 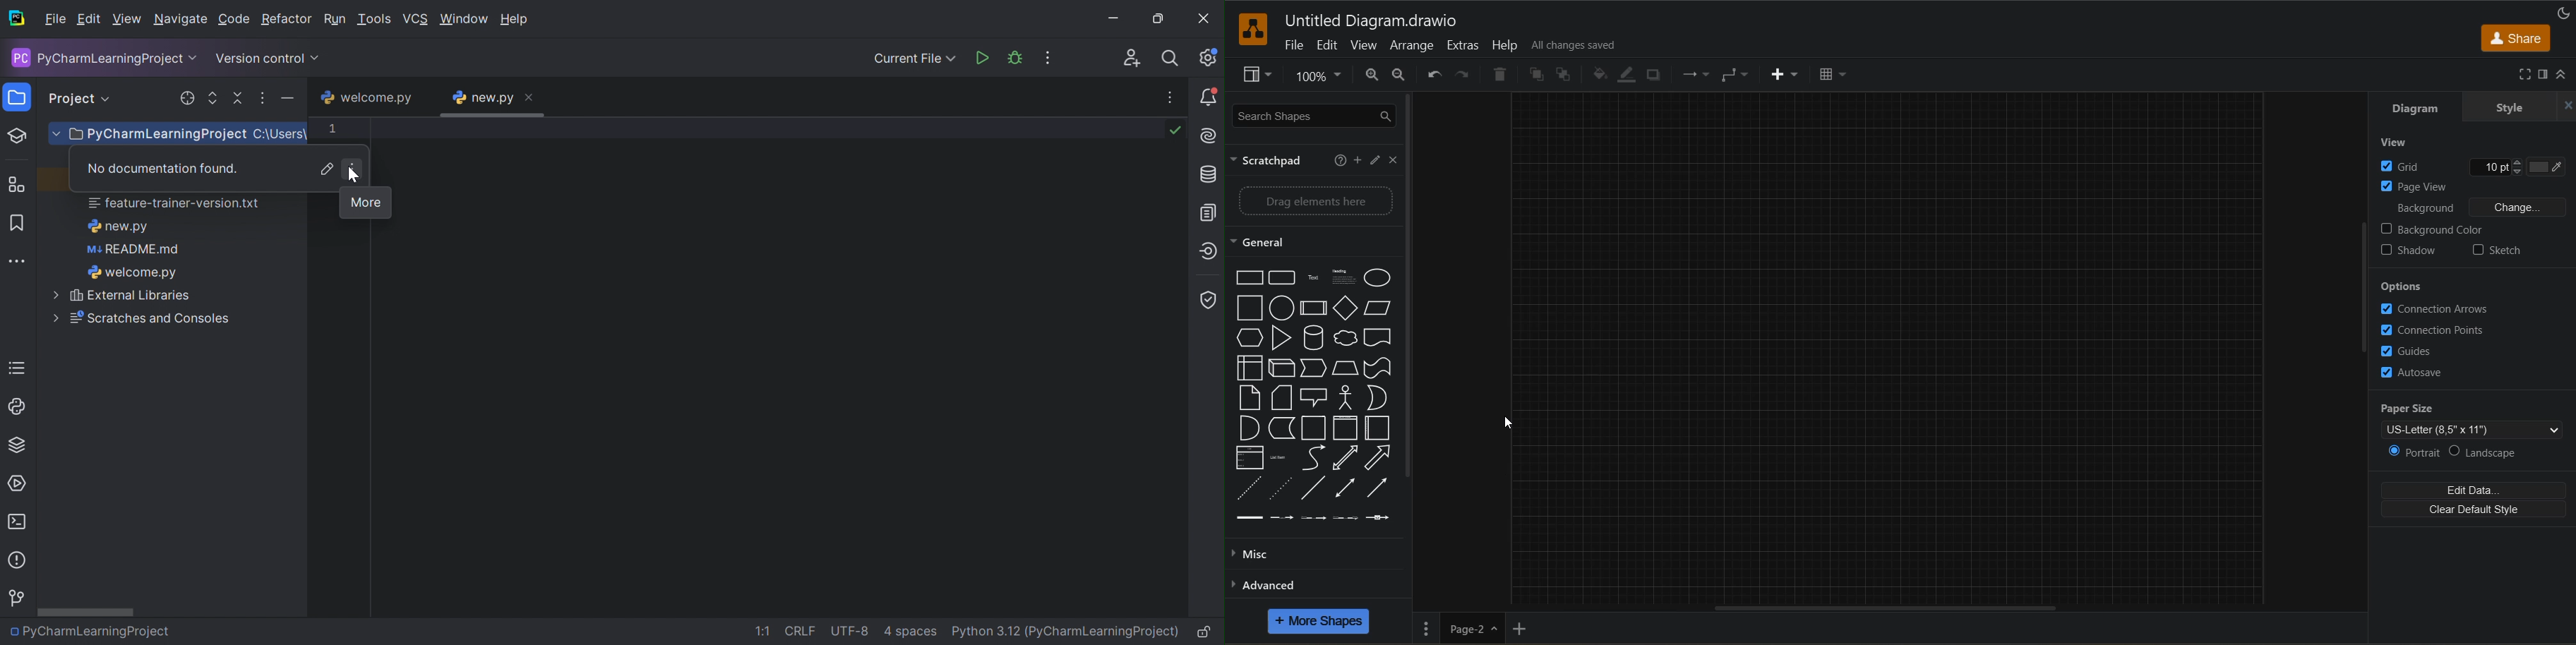 What do you see at coordinates (2506, 107) in the screenshot?
I see `style` at bounding box center [2506, 107].